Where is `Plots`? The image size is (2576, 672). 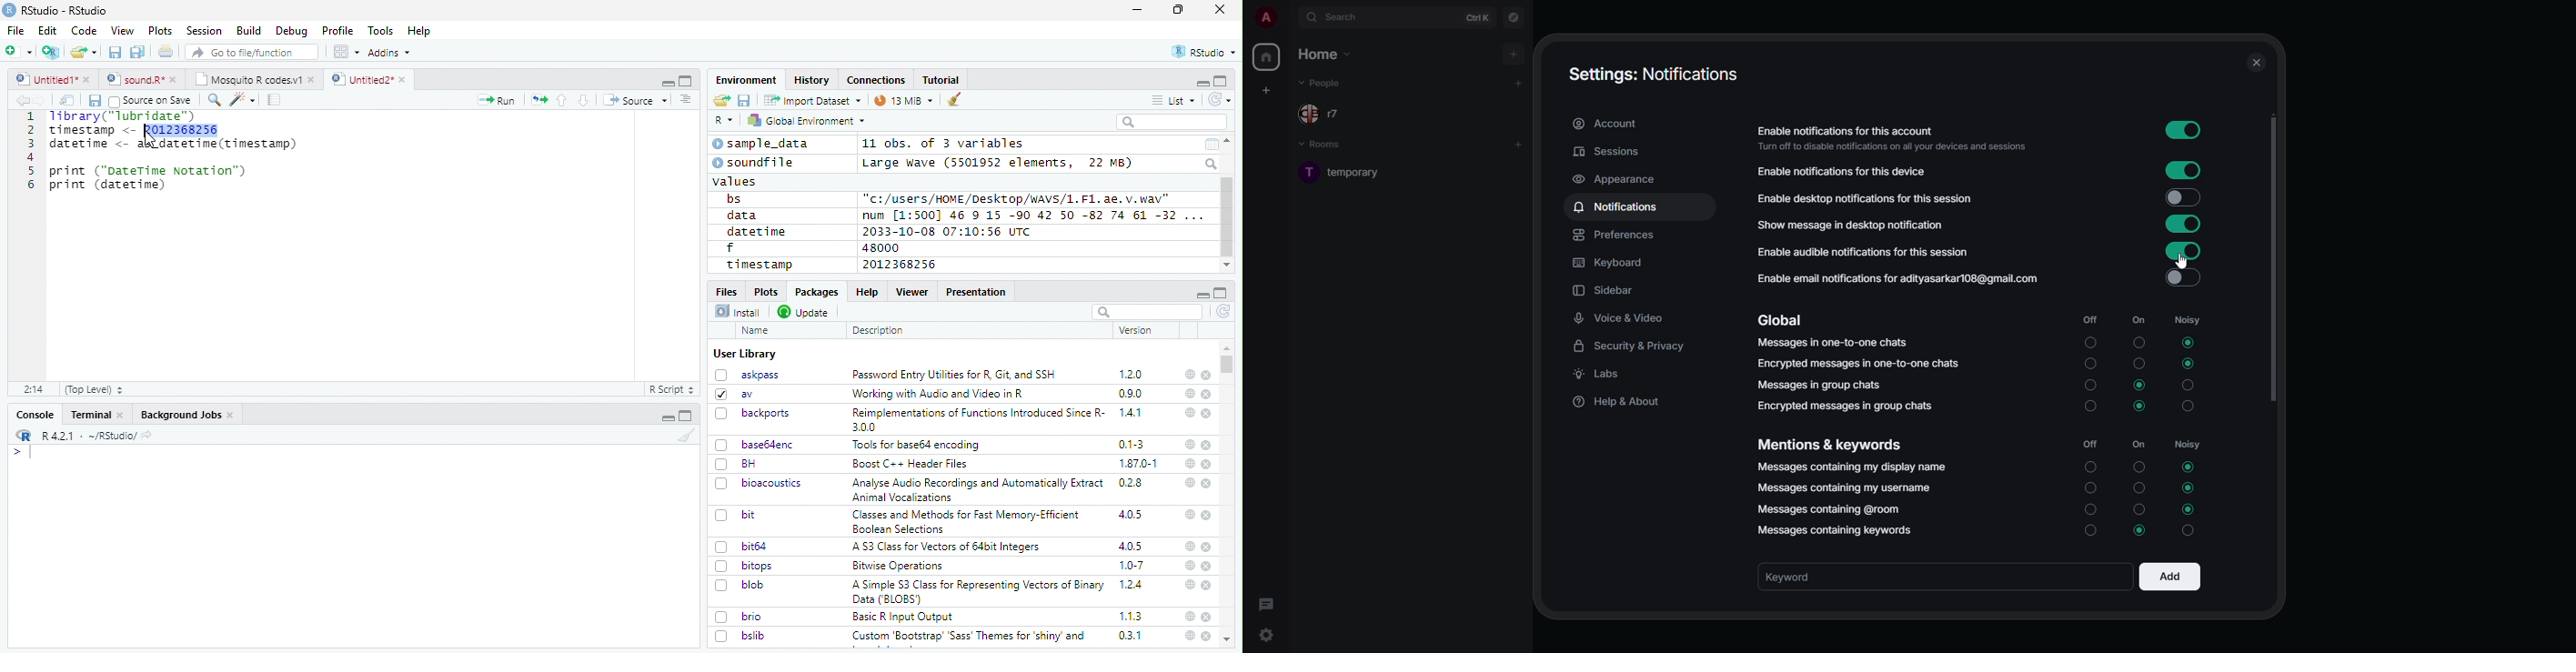 Plots is located at coordinates (765, 291).